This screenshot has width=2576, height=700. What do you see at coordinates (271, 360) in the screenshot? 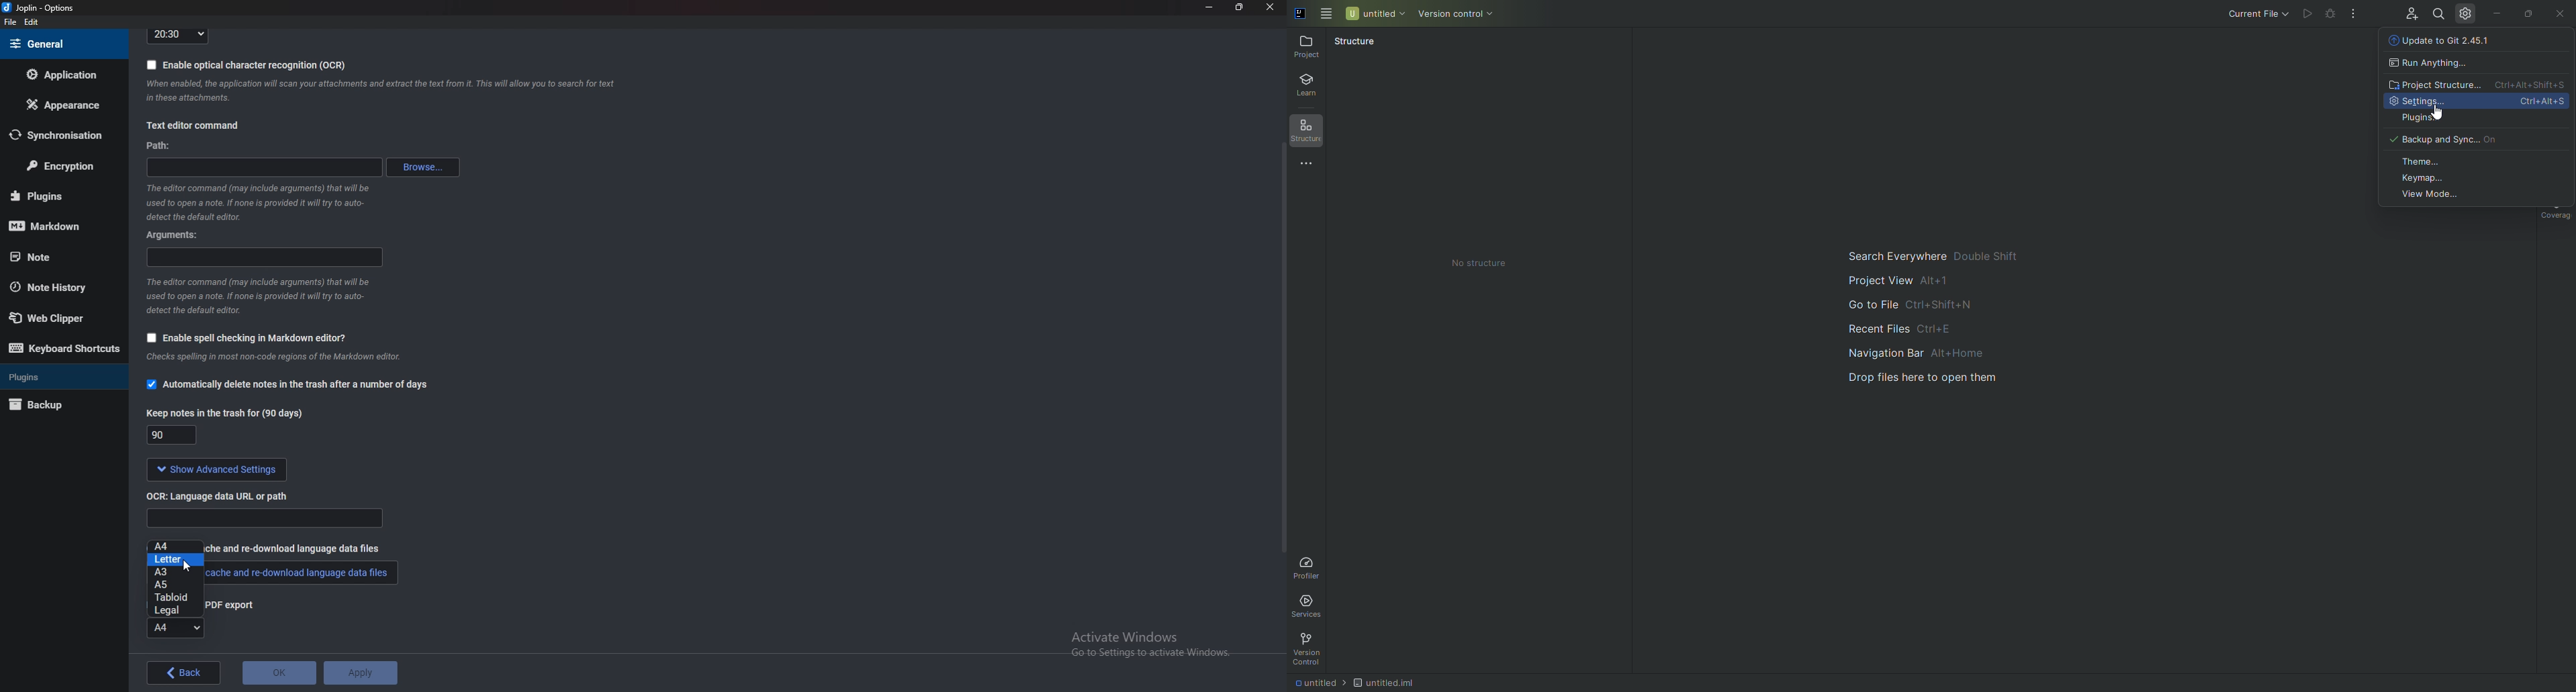
I see `Info on spell checking` at bounding box center [271, 360].